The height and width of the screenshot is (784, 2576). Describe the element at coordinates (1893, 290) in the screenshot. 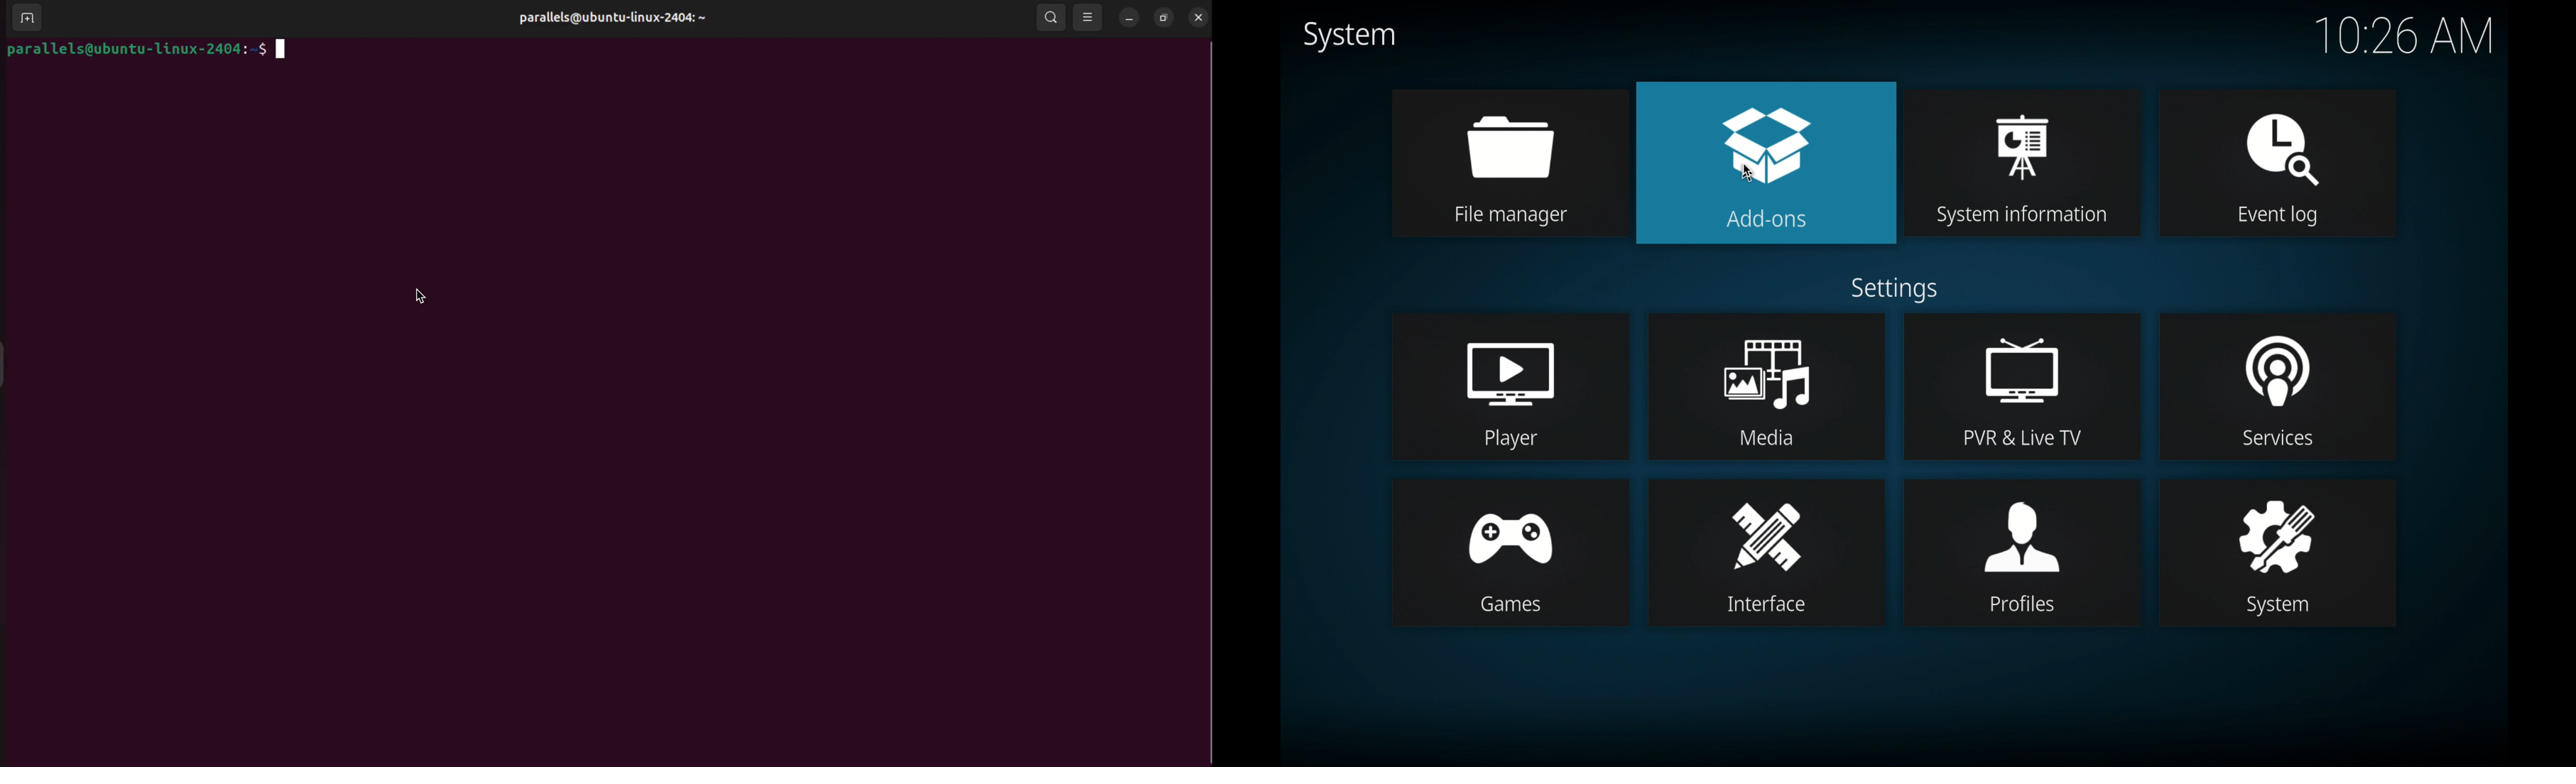

I see `settings` at that location.